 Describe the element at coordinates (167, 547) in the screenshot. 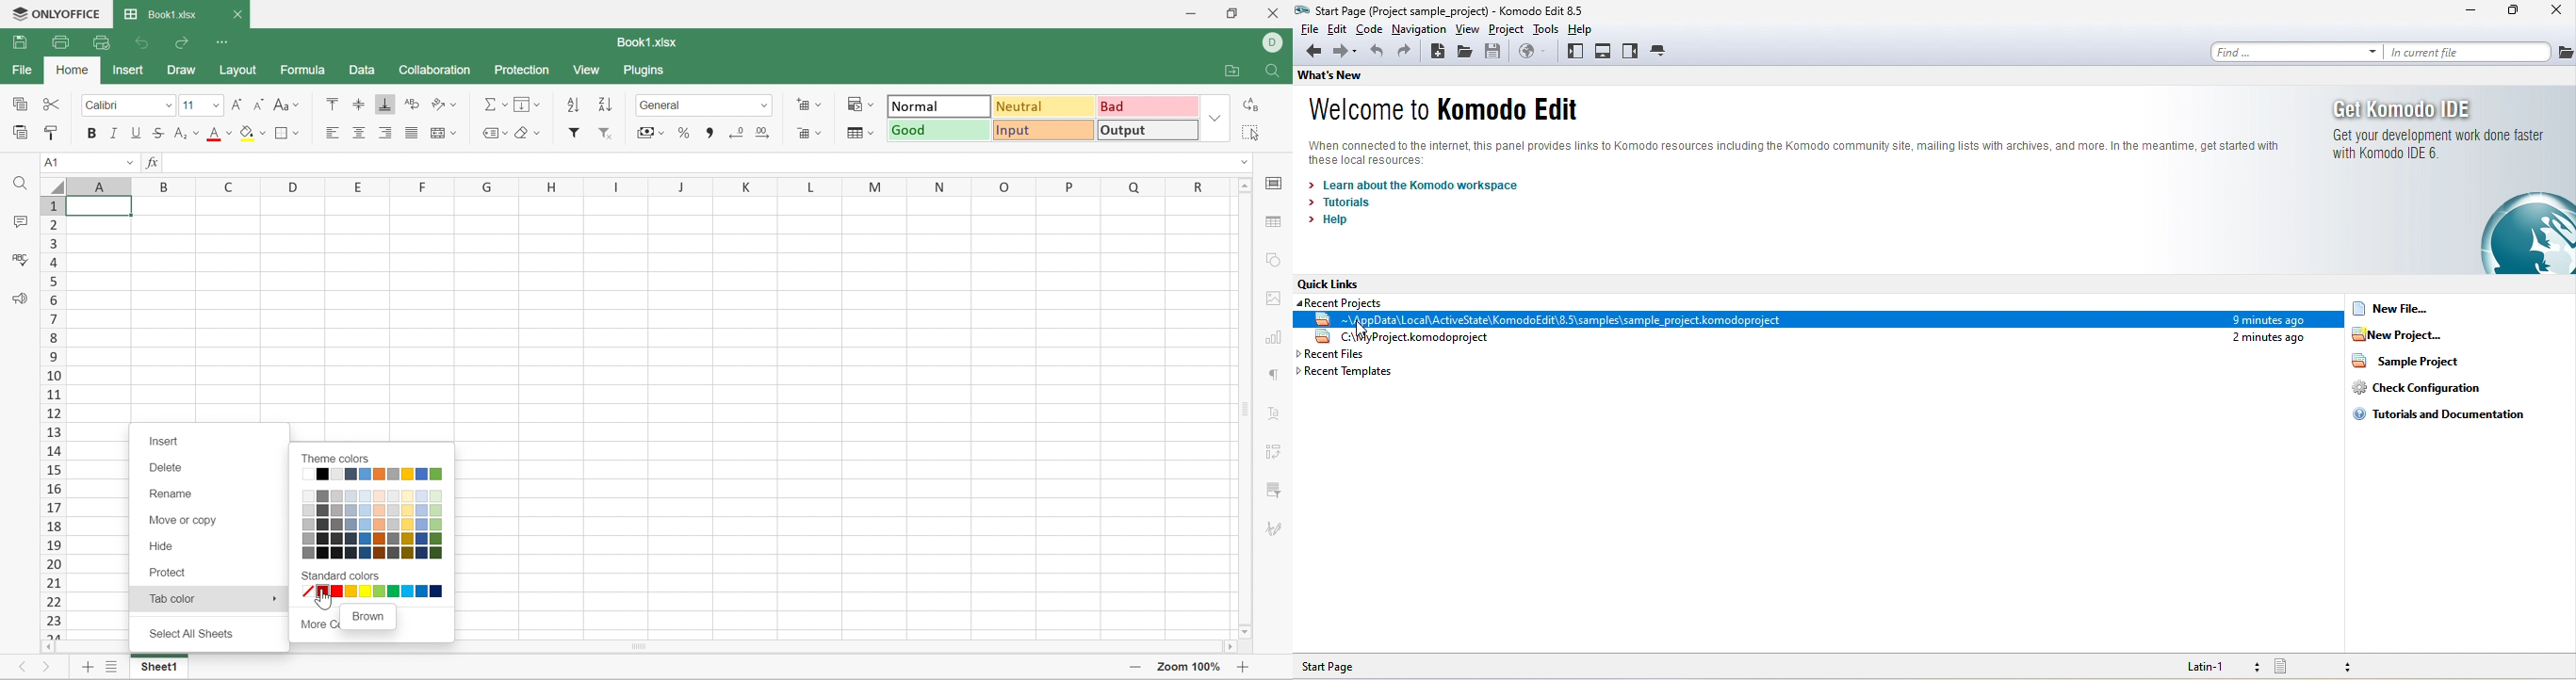

I see `Hide` at that location.